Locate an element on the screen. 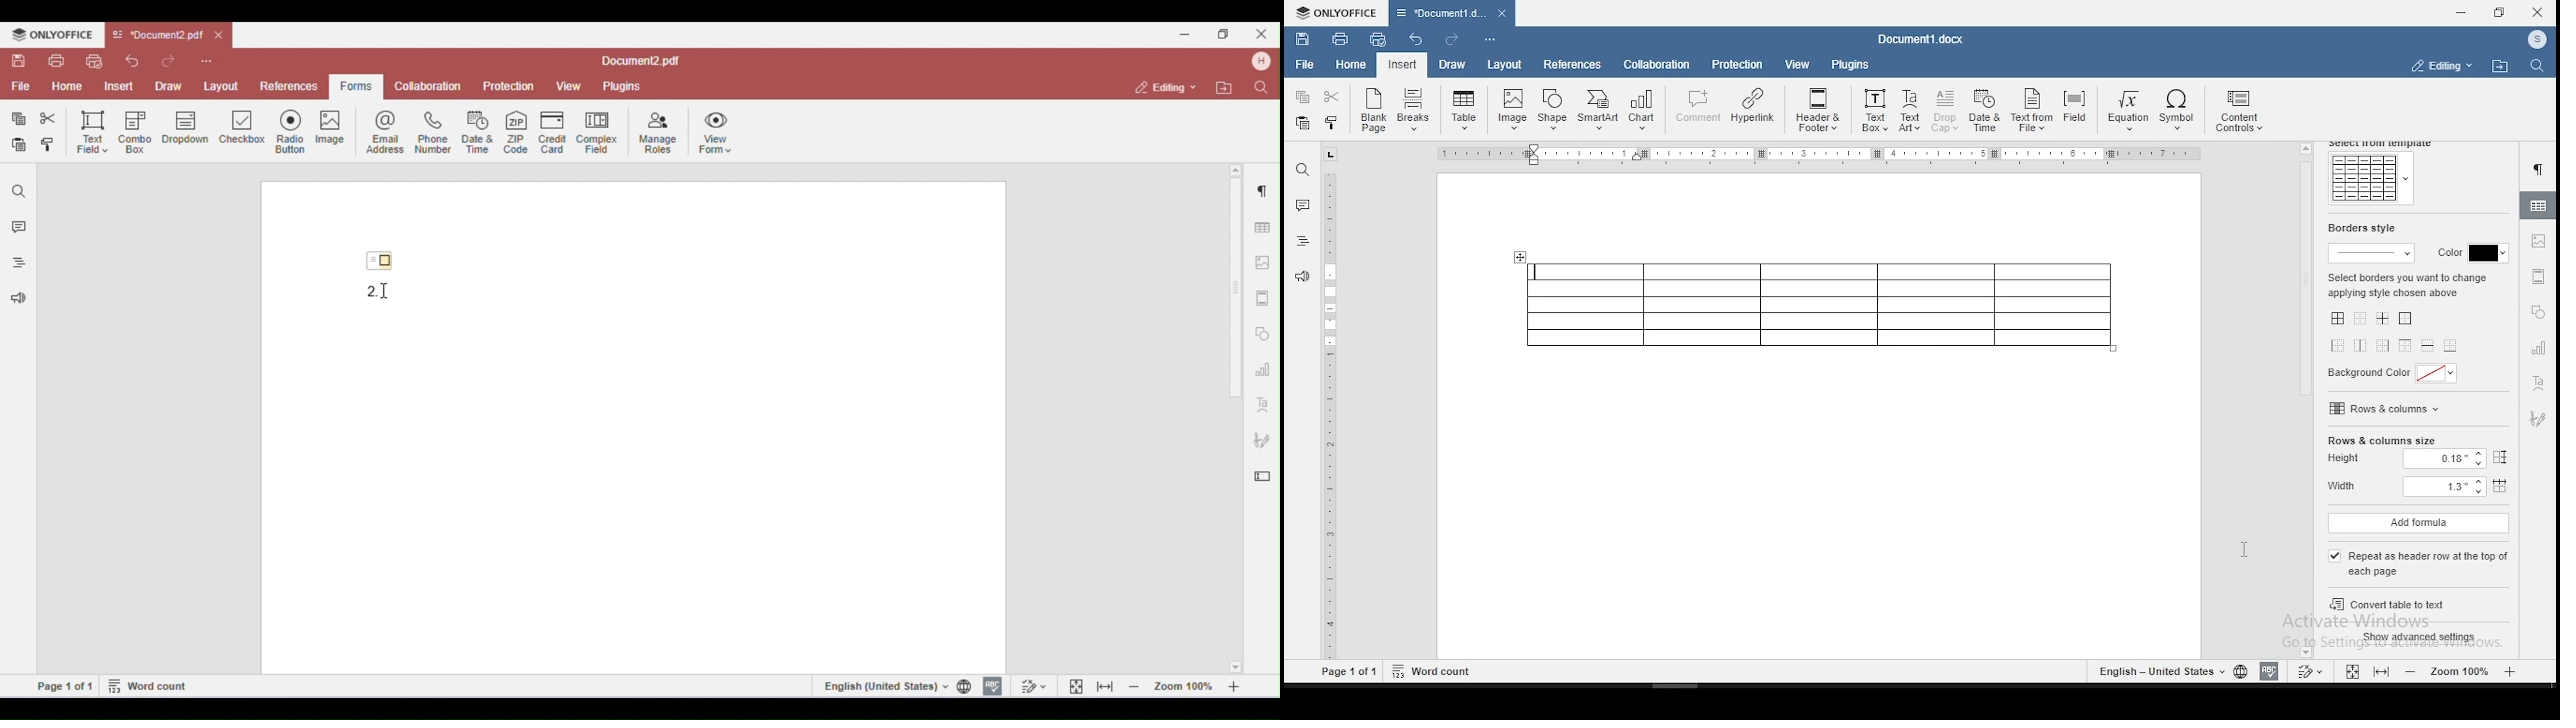 The height and width of the screenshot is (728, 2576). Hyperlink is located at coordinates (1753, 106).